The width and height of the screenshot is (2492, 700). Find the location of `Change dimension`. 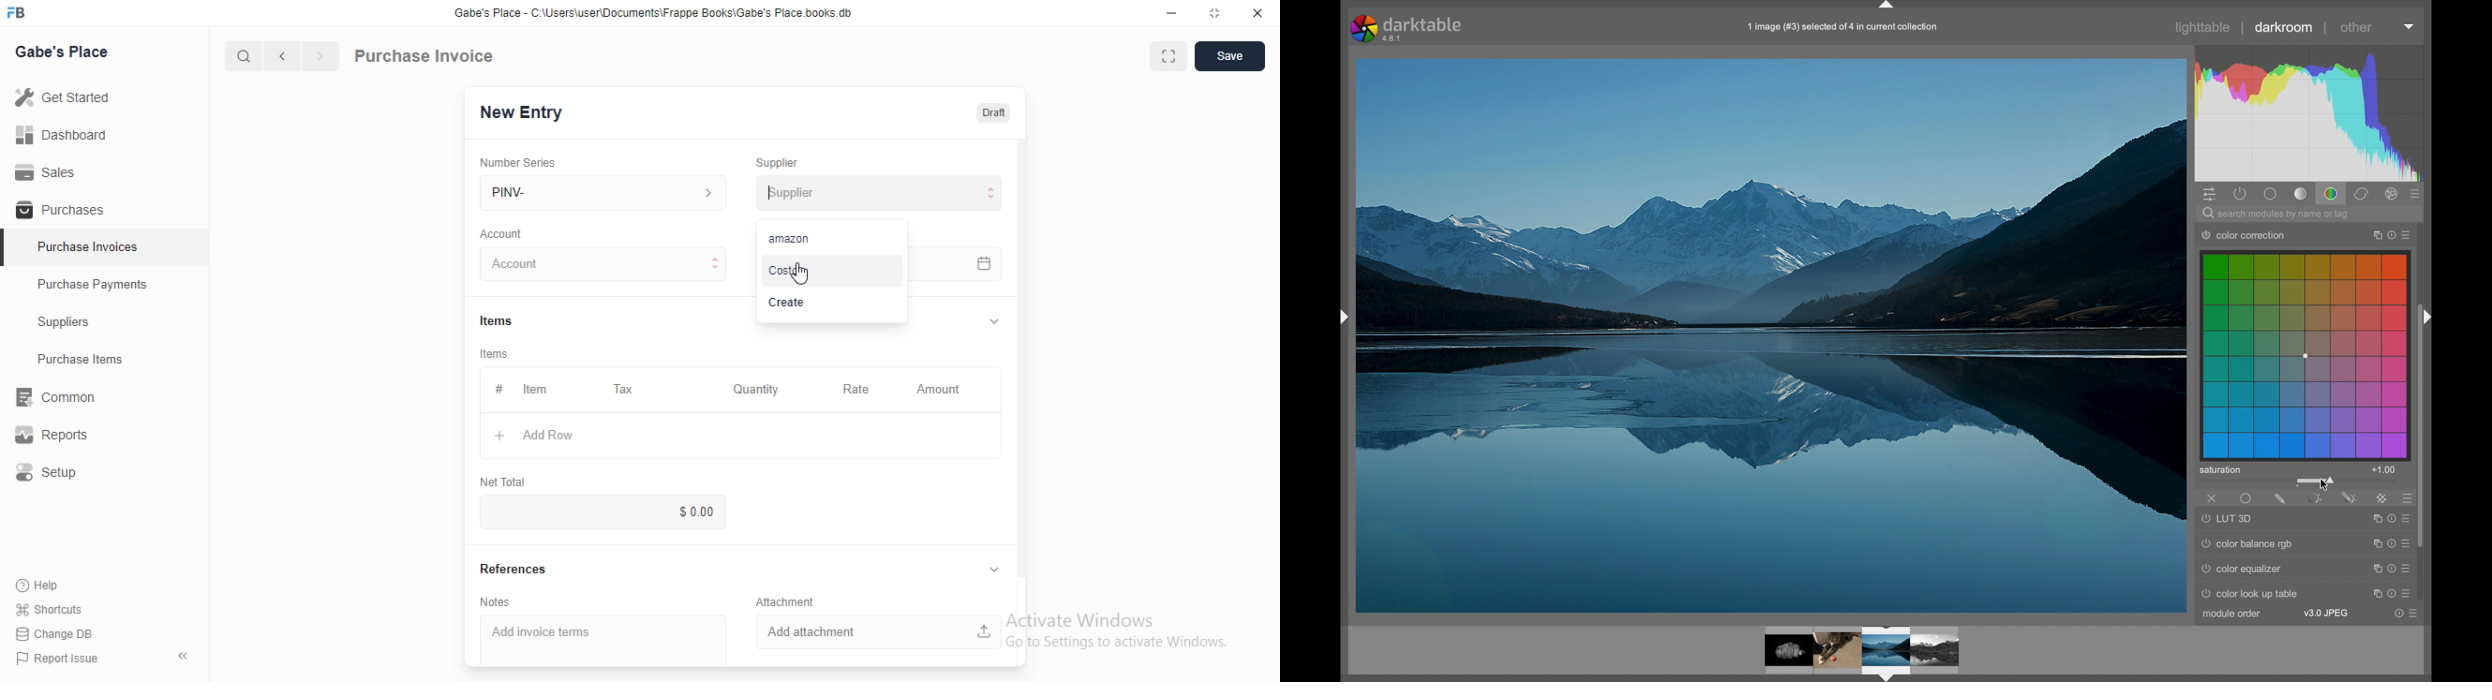

Change dimension is located at coordinates (1215, 13).